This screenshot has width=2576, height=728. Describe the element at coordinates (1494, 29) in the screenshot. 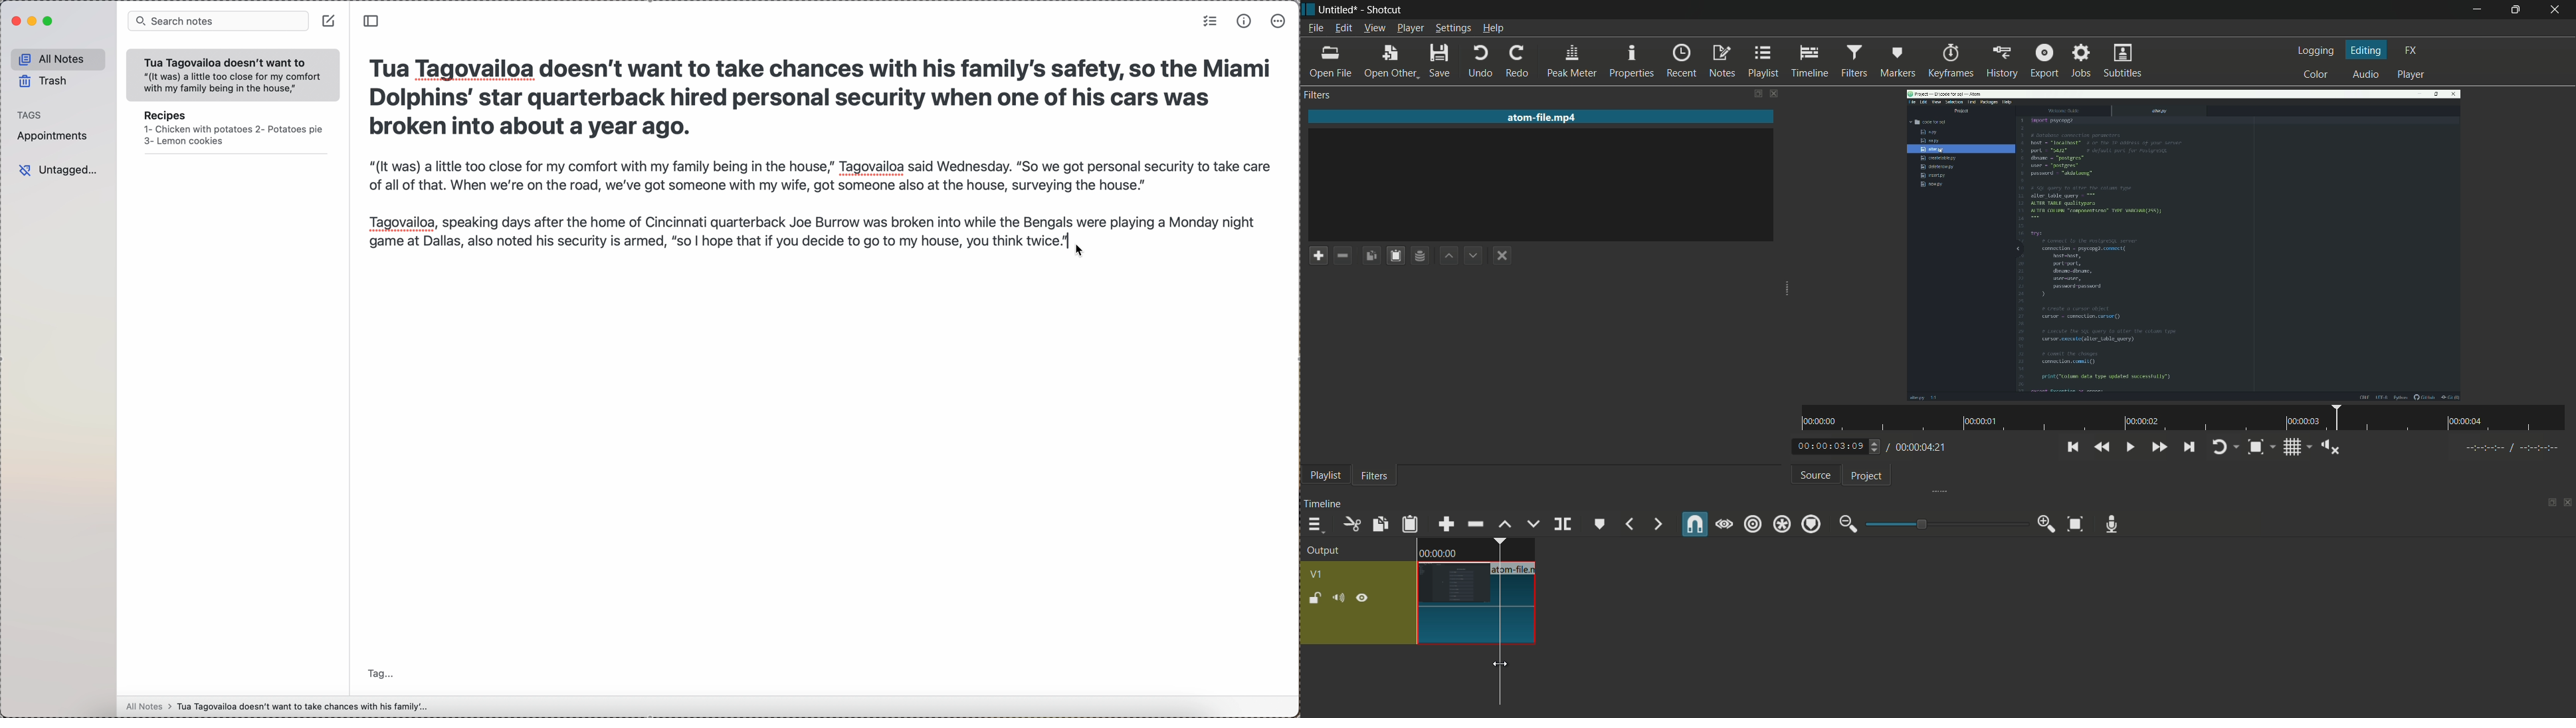

I see `help menu` at that location.